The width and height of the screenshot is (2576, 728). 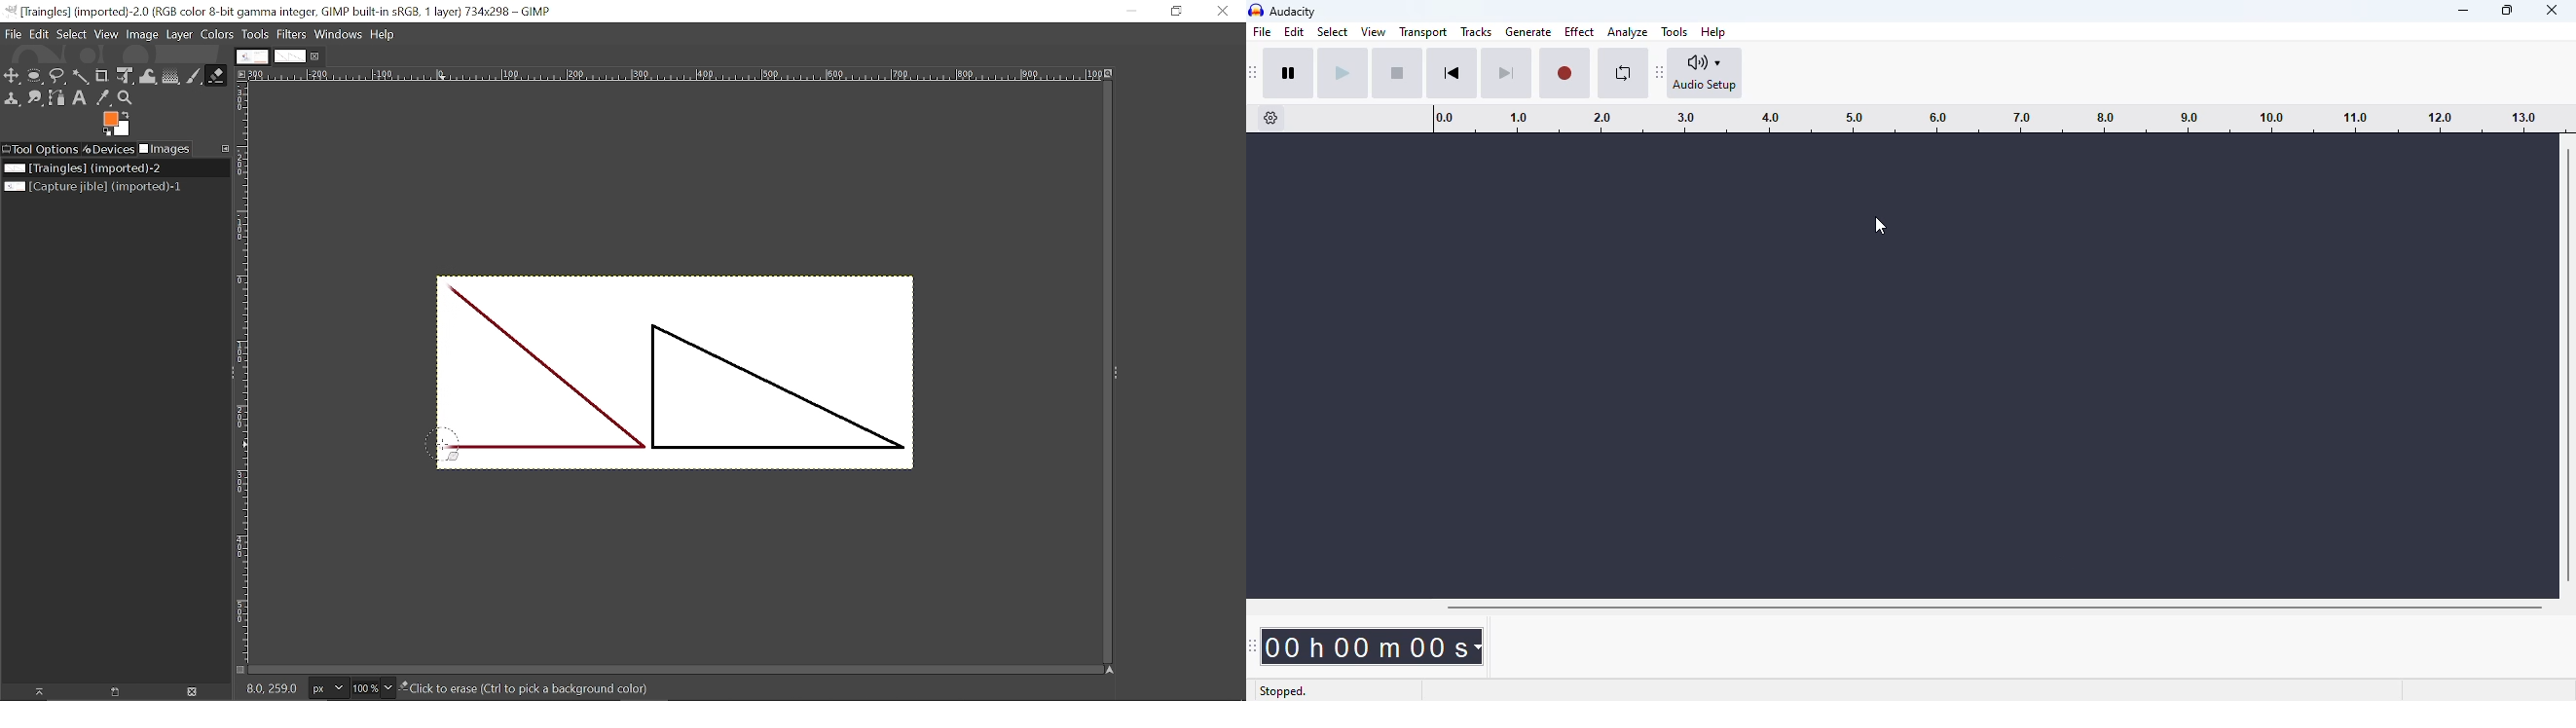 What do you see at coordinates (2568, 366) in the screenshot?
I see `vertical scrollbar` at bounding box center [2568, 366].